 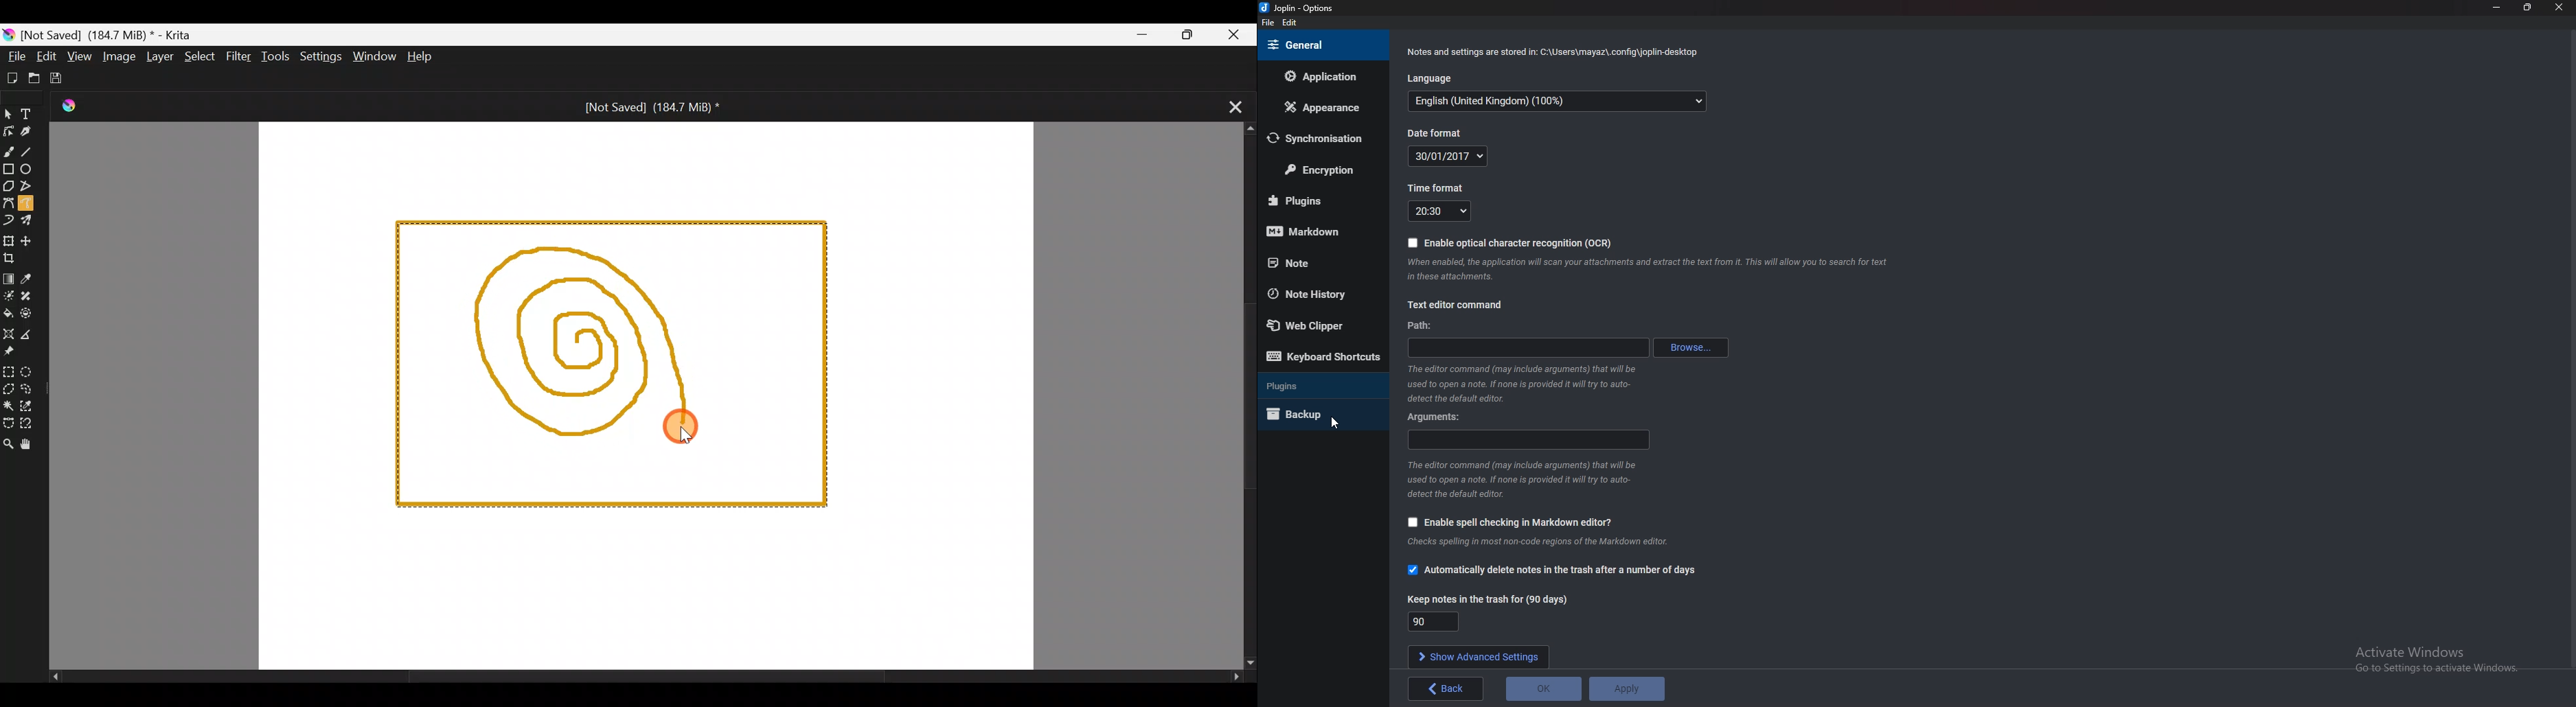 I want to click on Magnetic curve selection tool, so click(x=30, y=425).